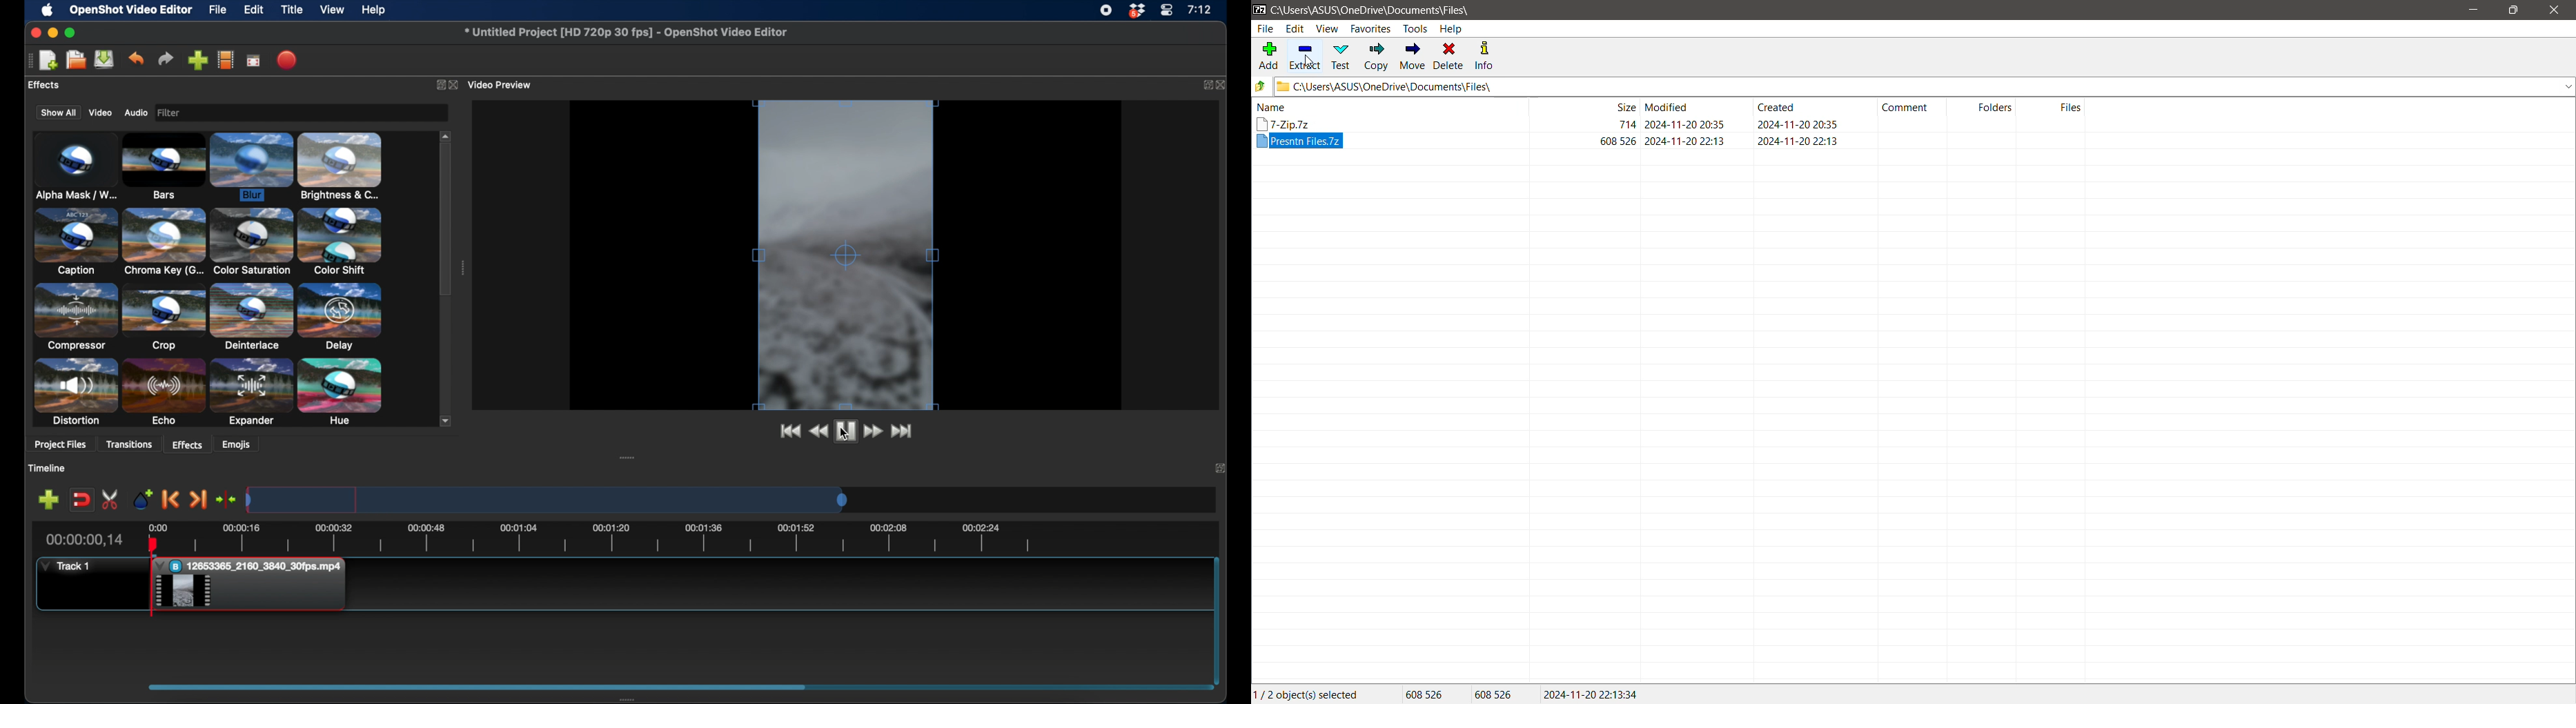  Describe the element at coordinates (50, 499) in the screenshot. I see `add track` at that location.